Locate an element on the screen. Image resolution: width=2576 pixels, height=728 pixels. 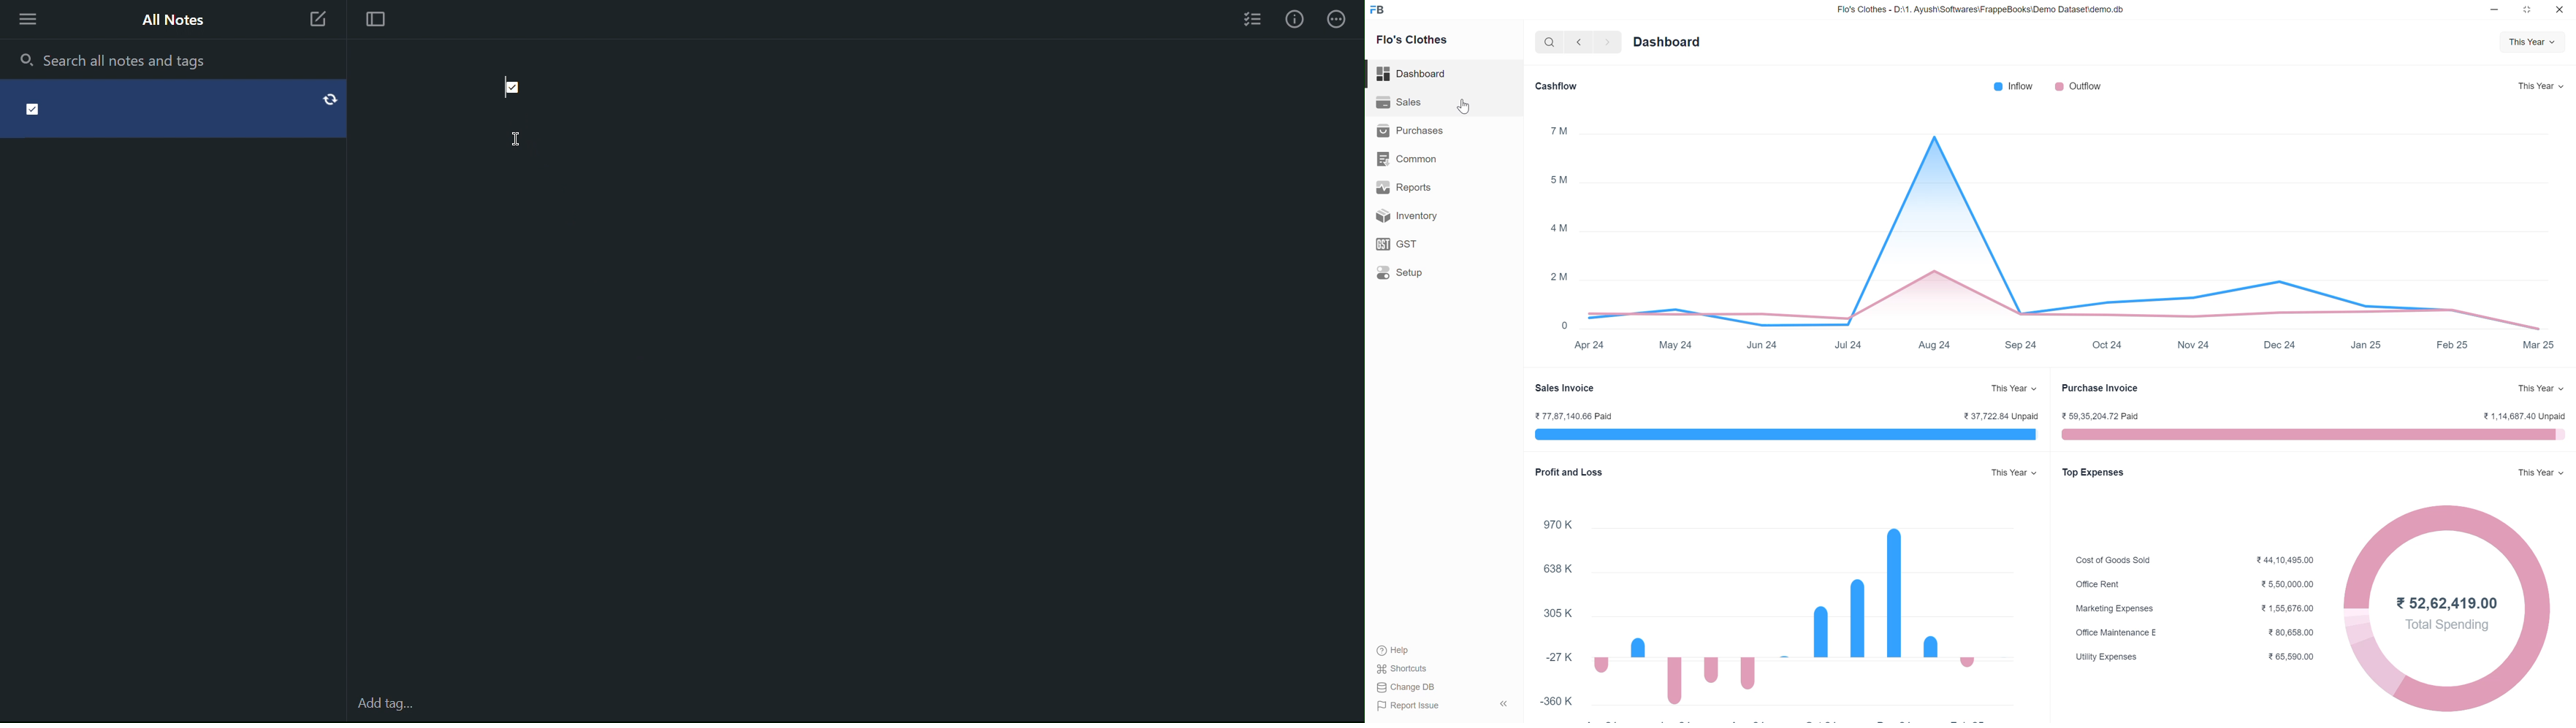
blue progress bar is located at coordinates (1785, 436).